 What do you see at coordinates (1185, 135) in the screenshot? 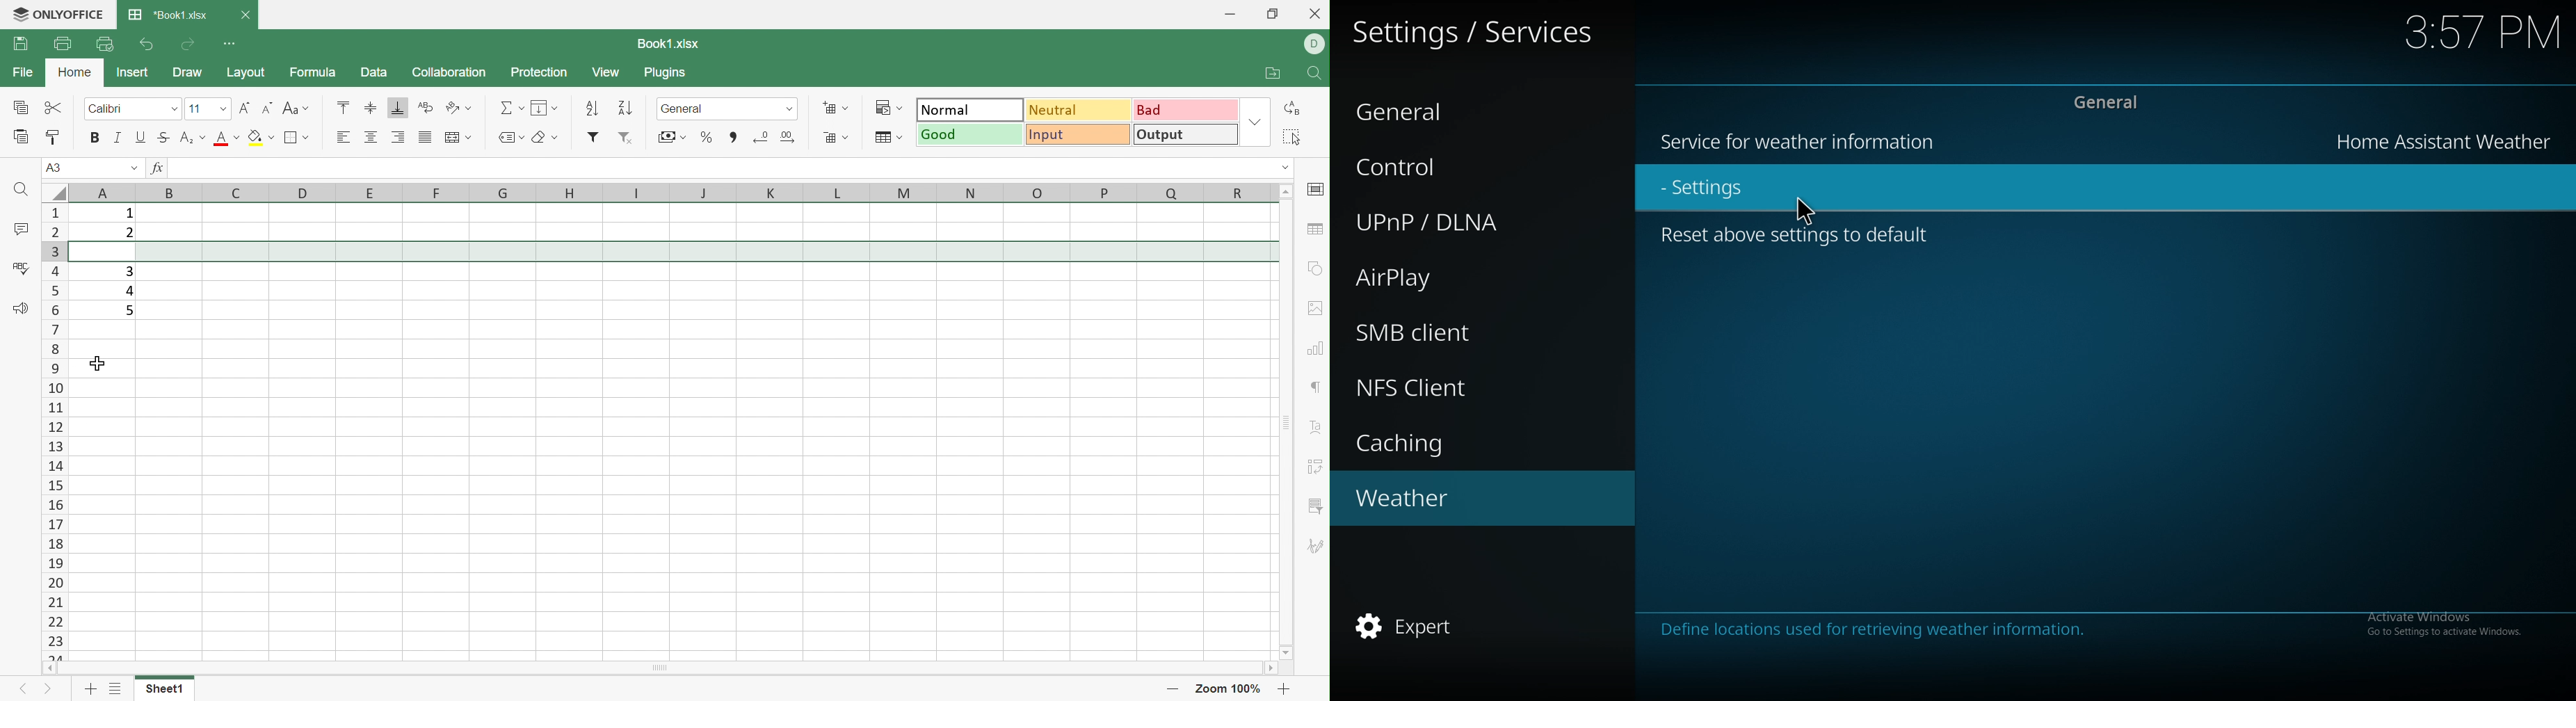
I see `Output` at bounding box center [1185, 135].